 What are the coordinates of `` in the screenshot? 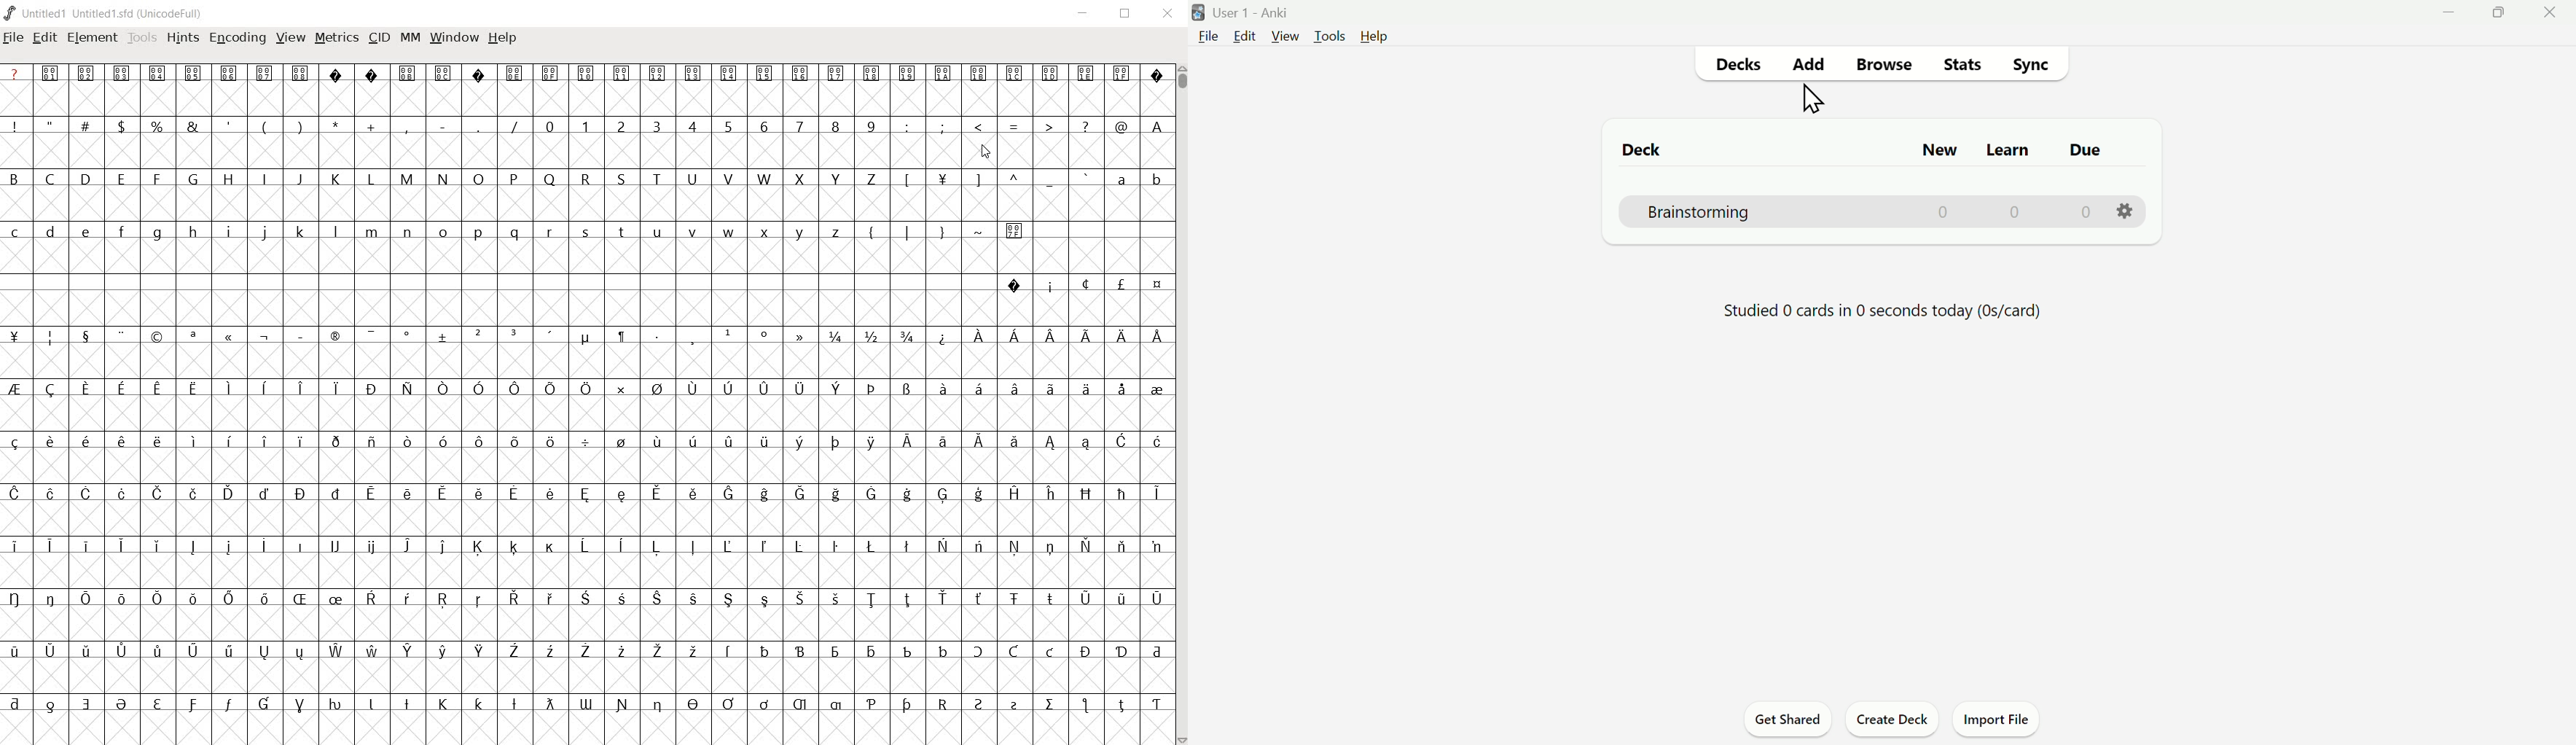 It's located at (1378, 35).